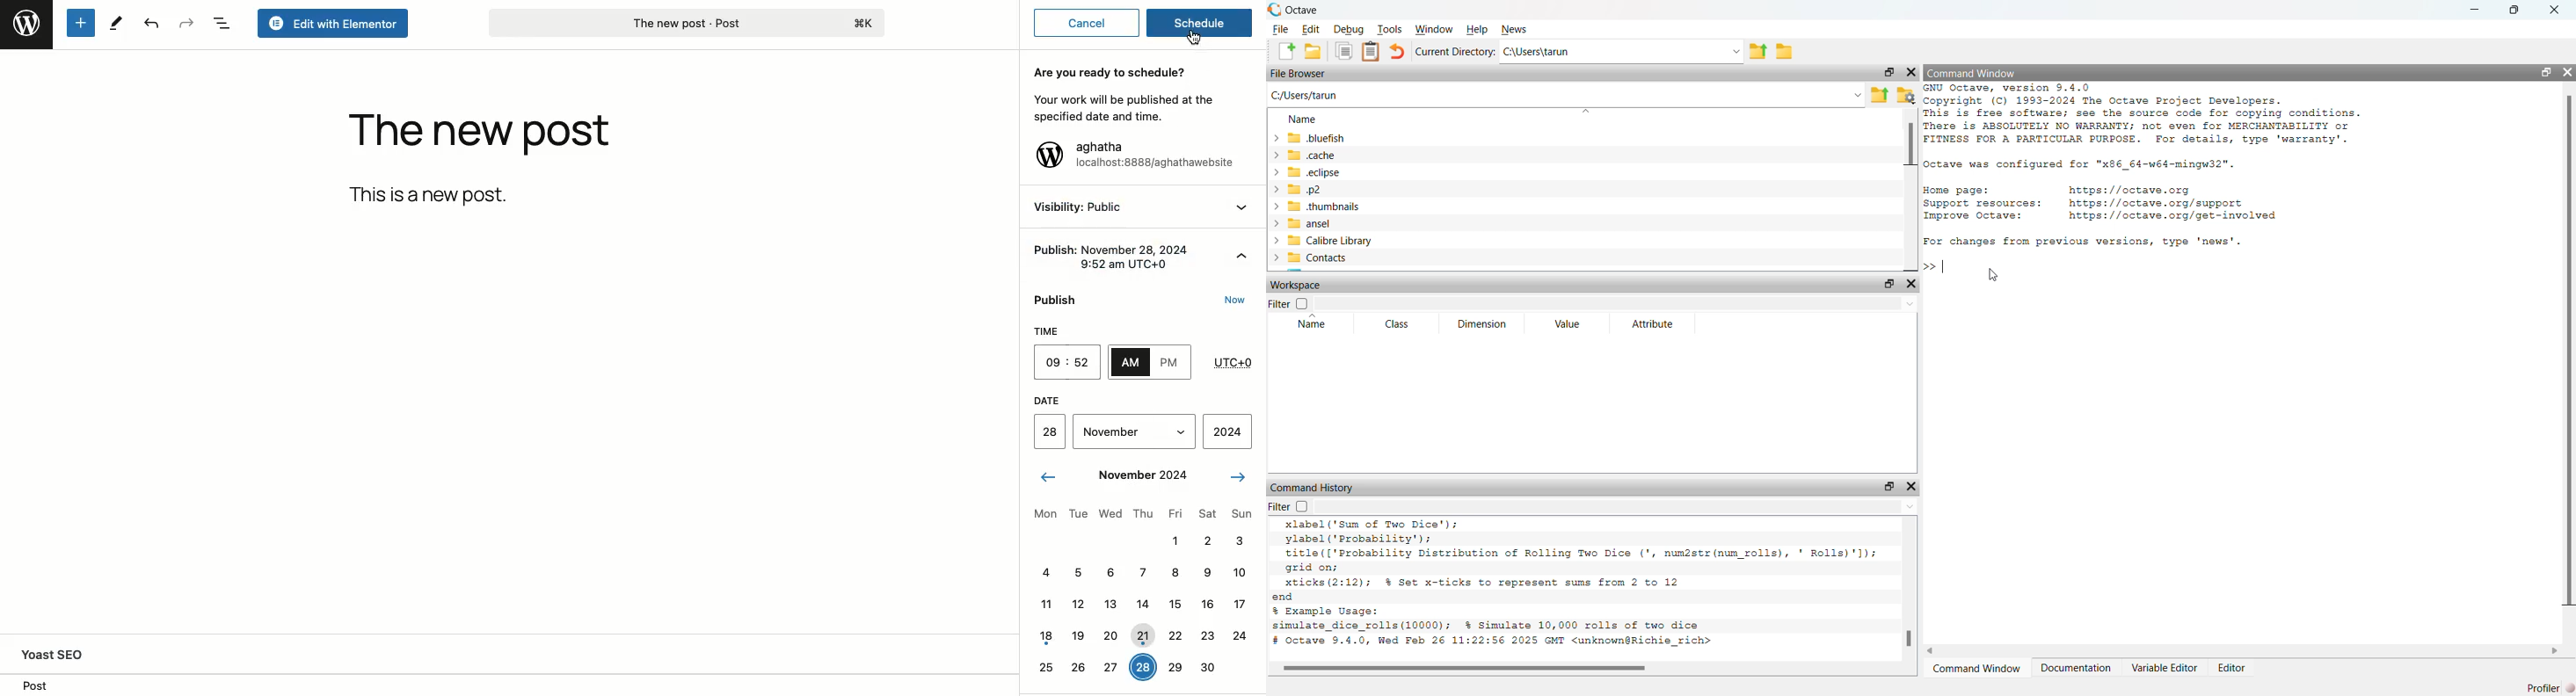 This screenshot has width=2576, height=700. I want to click on 30, so click(1207, 665).